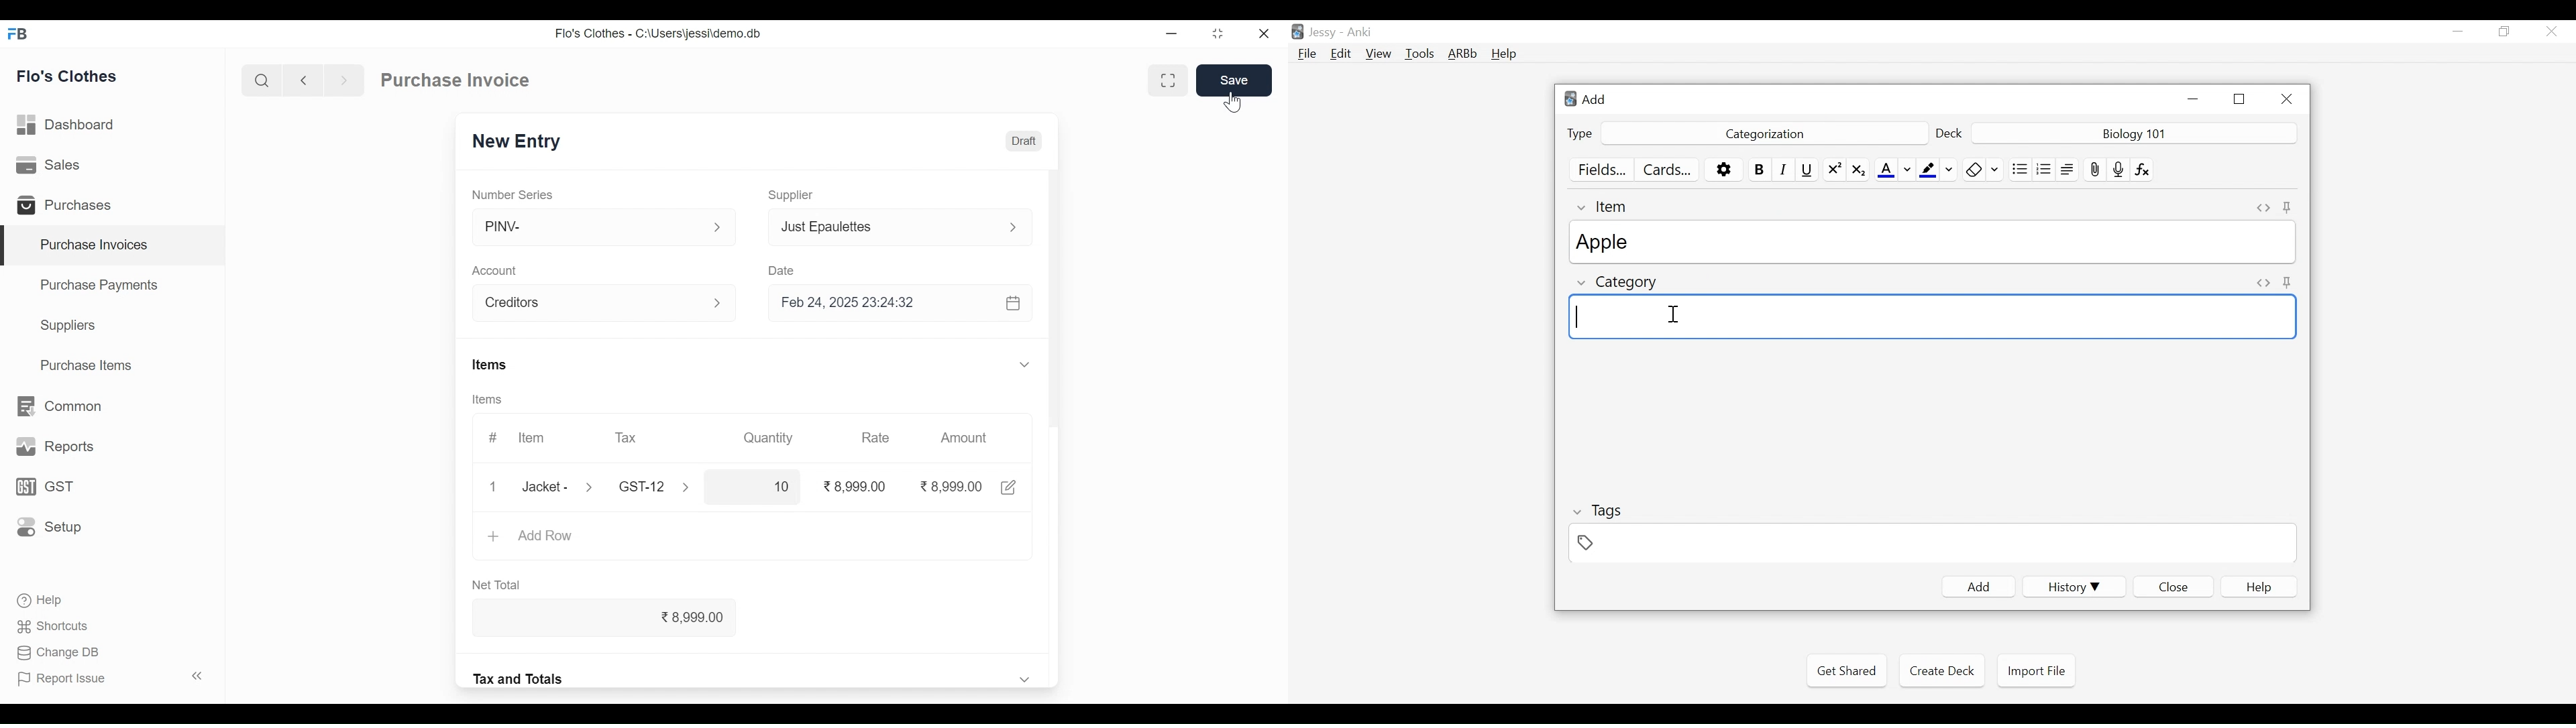 This screenshot has width=2576, height=728. Describe the element at coordinates (21, 35) in the screenshot. I see `Frappe Desktop icon` at that location.